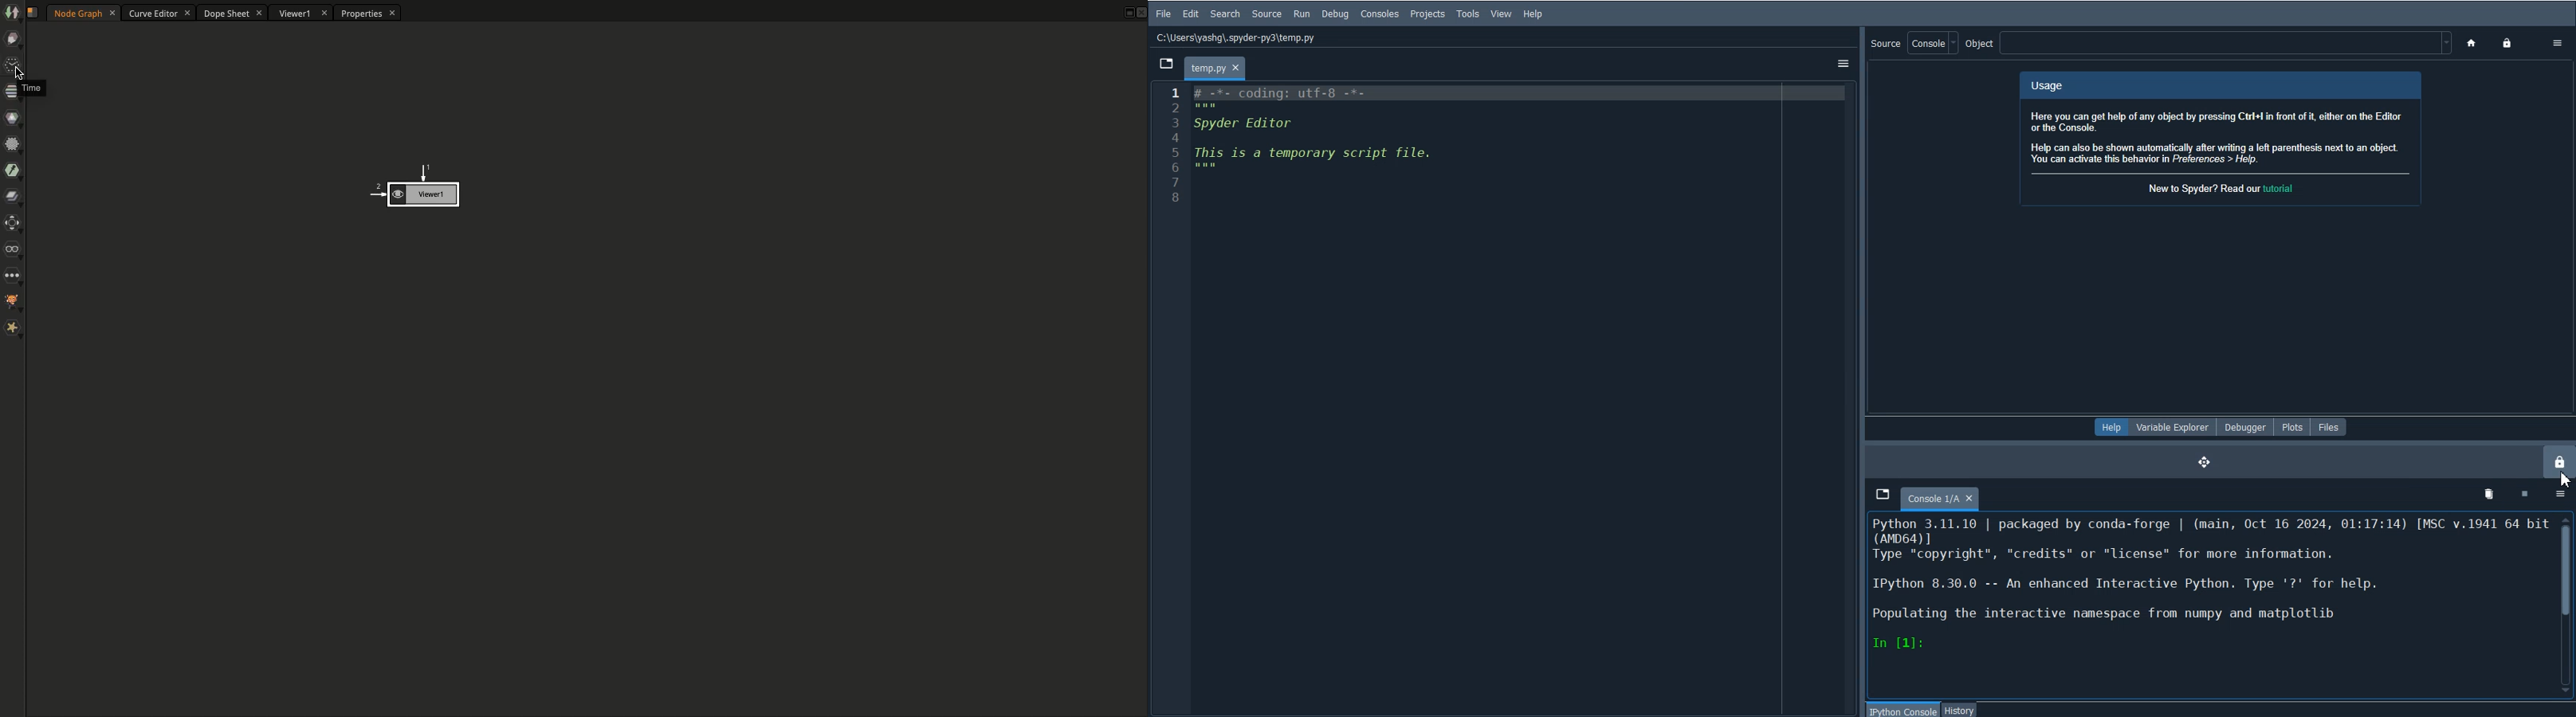 This screenshot has height=728, width=2576. Describe the element at coordinates (2474, 44) in the screenshot. I see `Home` at that location.